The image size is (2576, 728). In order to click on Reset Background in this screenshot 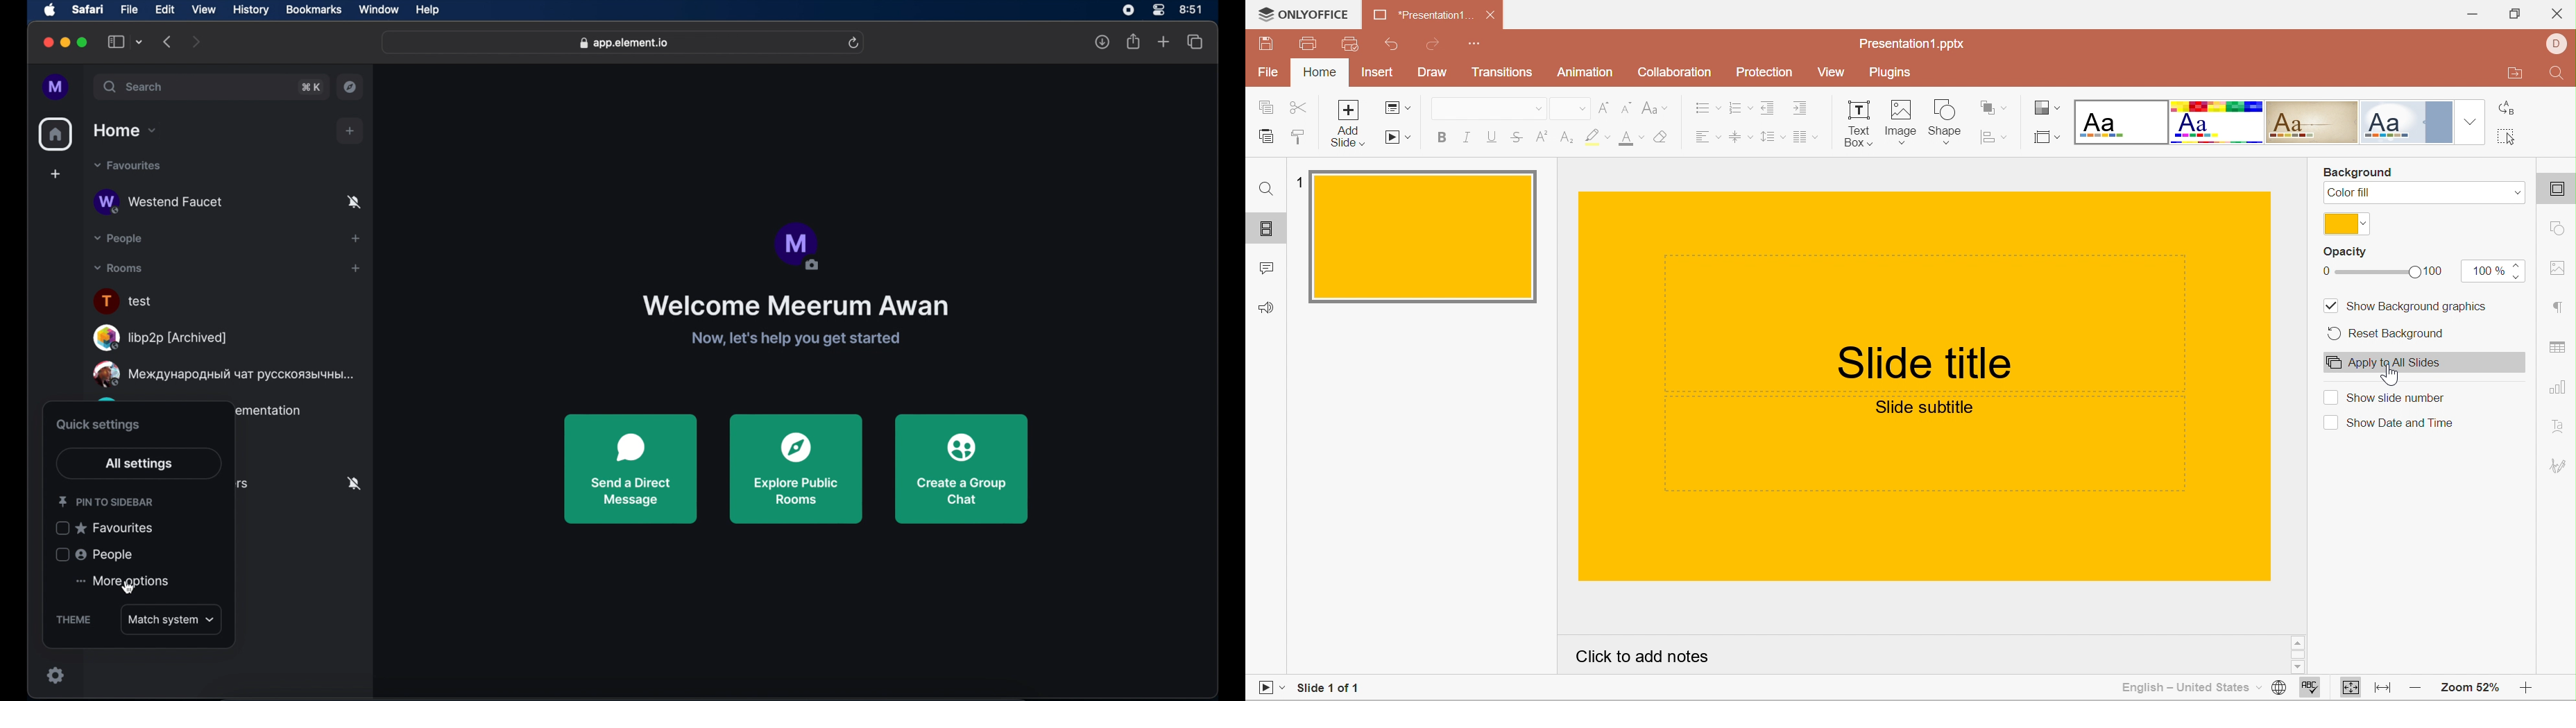, I will do `click(2385, 333)`.